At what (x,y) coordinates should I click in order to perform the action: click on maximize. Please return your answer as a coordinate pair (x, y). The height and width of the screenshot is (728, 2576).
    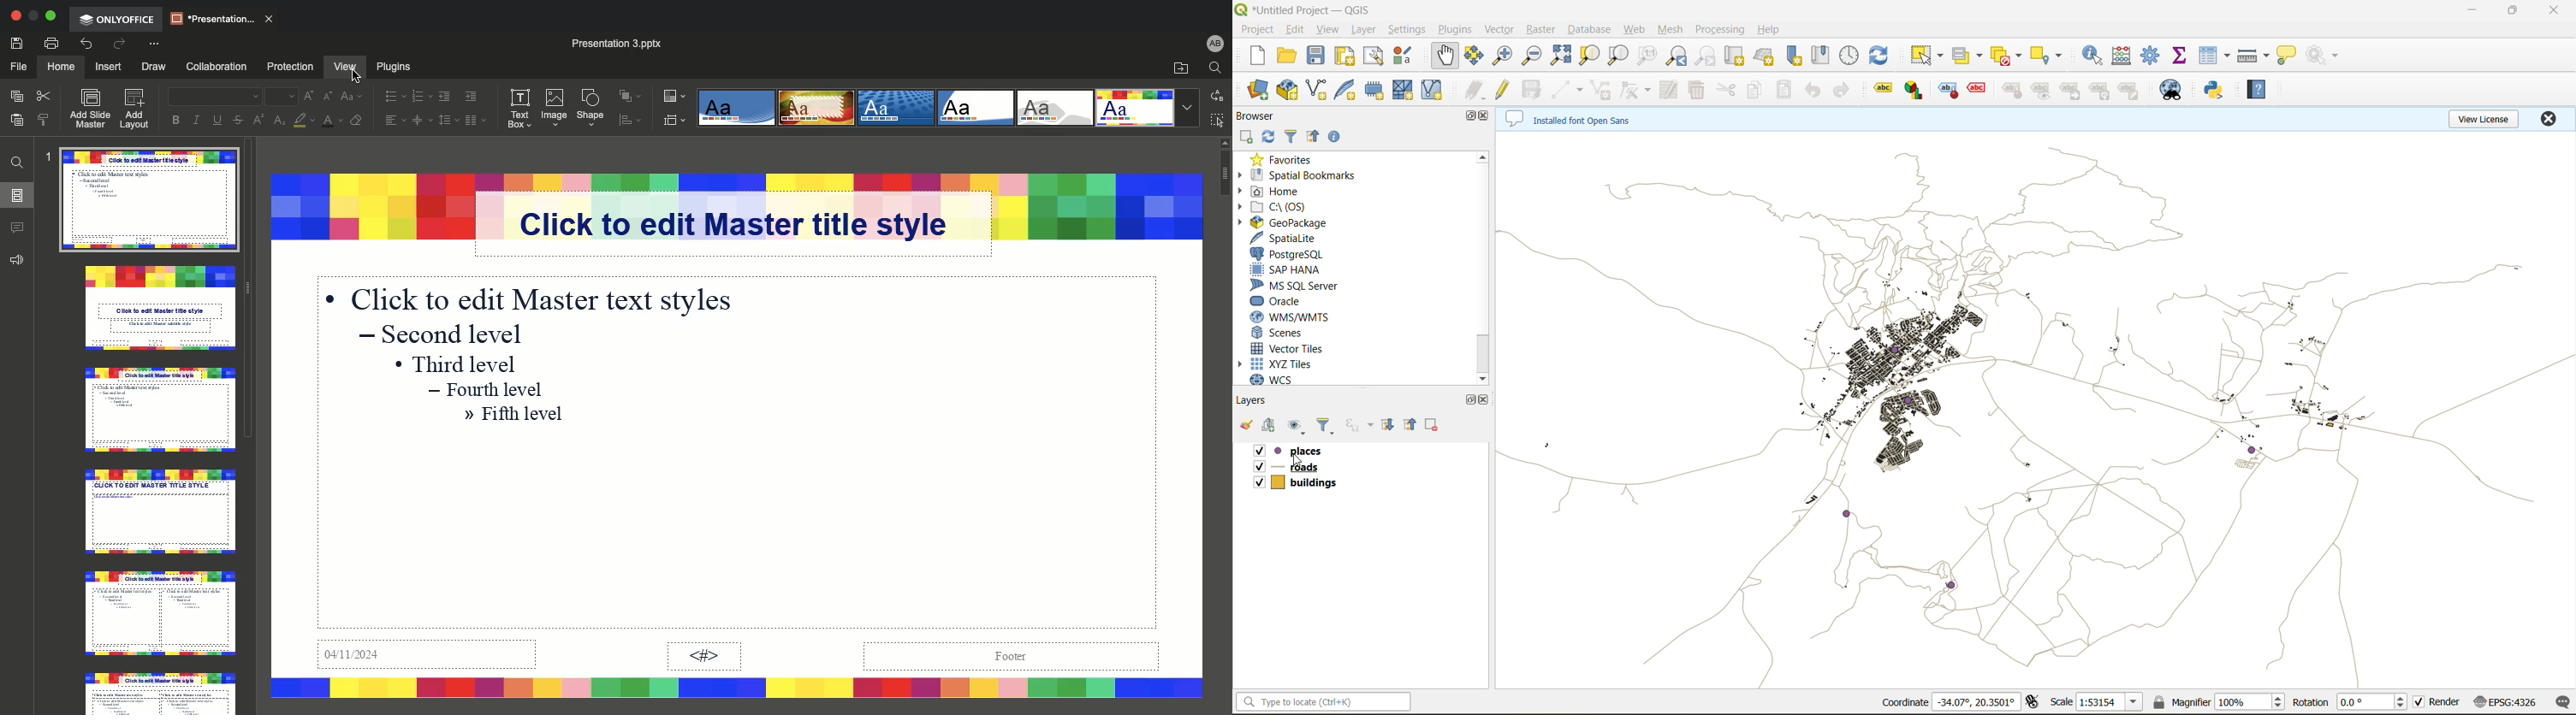
    Looking at the image, I should click on (1466, 117).